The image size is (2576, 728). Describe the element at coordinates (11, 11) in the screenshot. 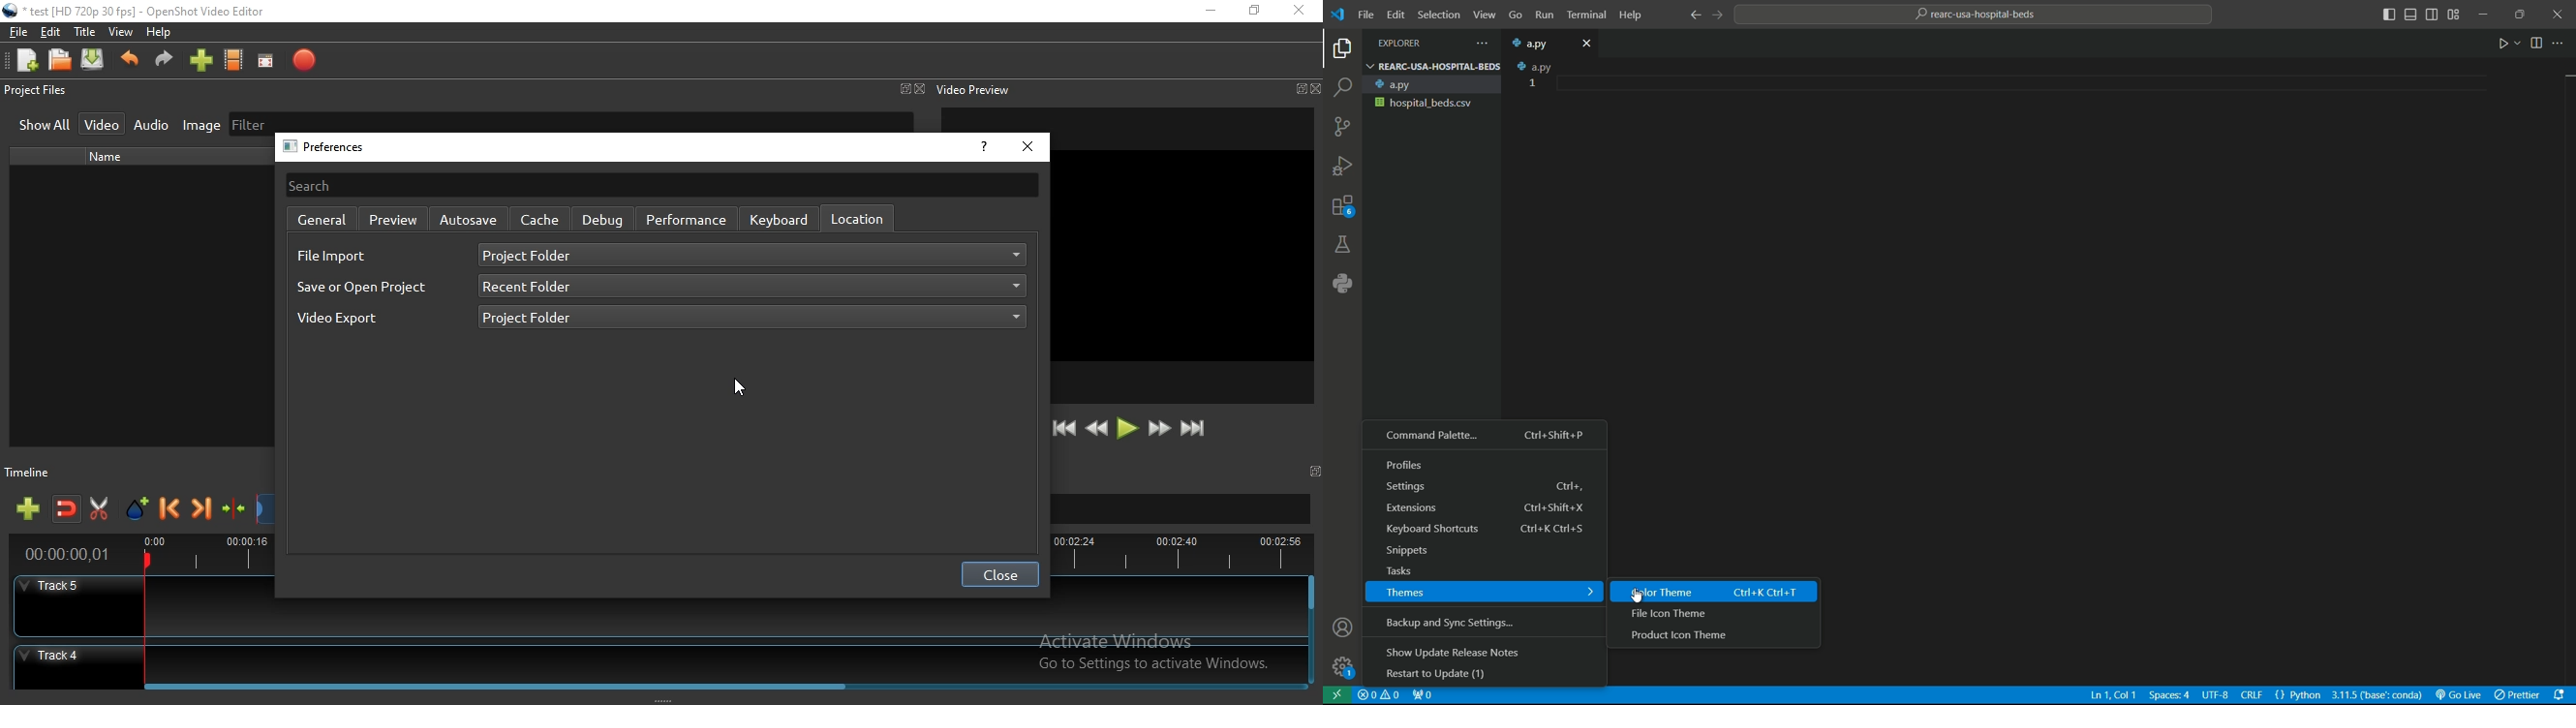

I see `Openshot Desktop icon` at that location.